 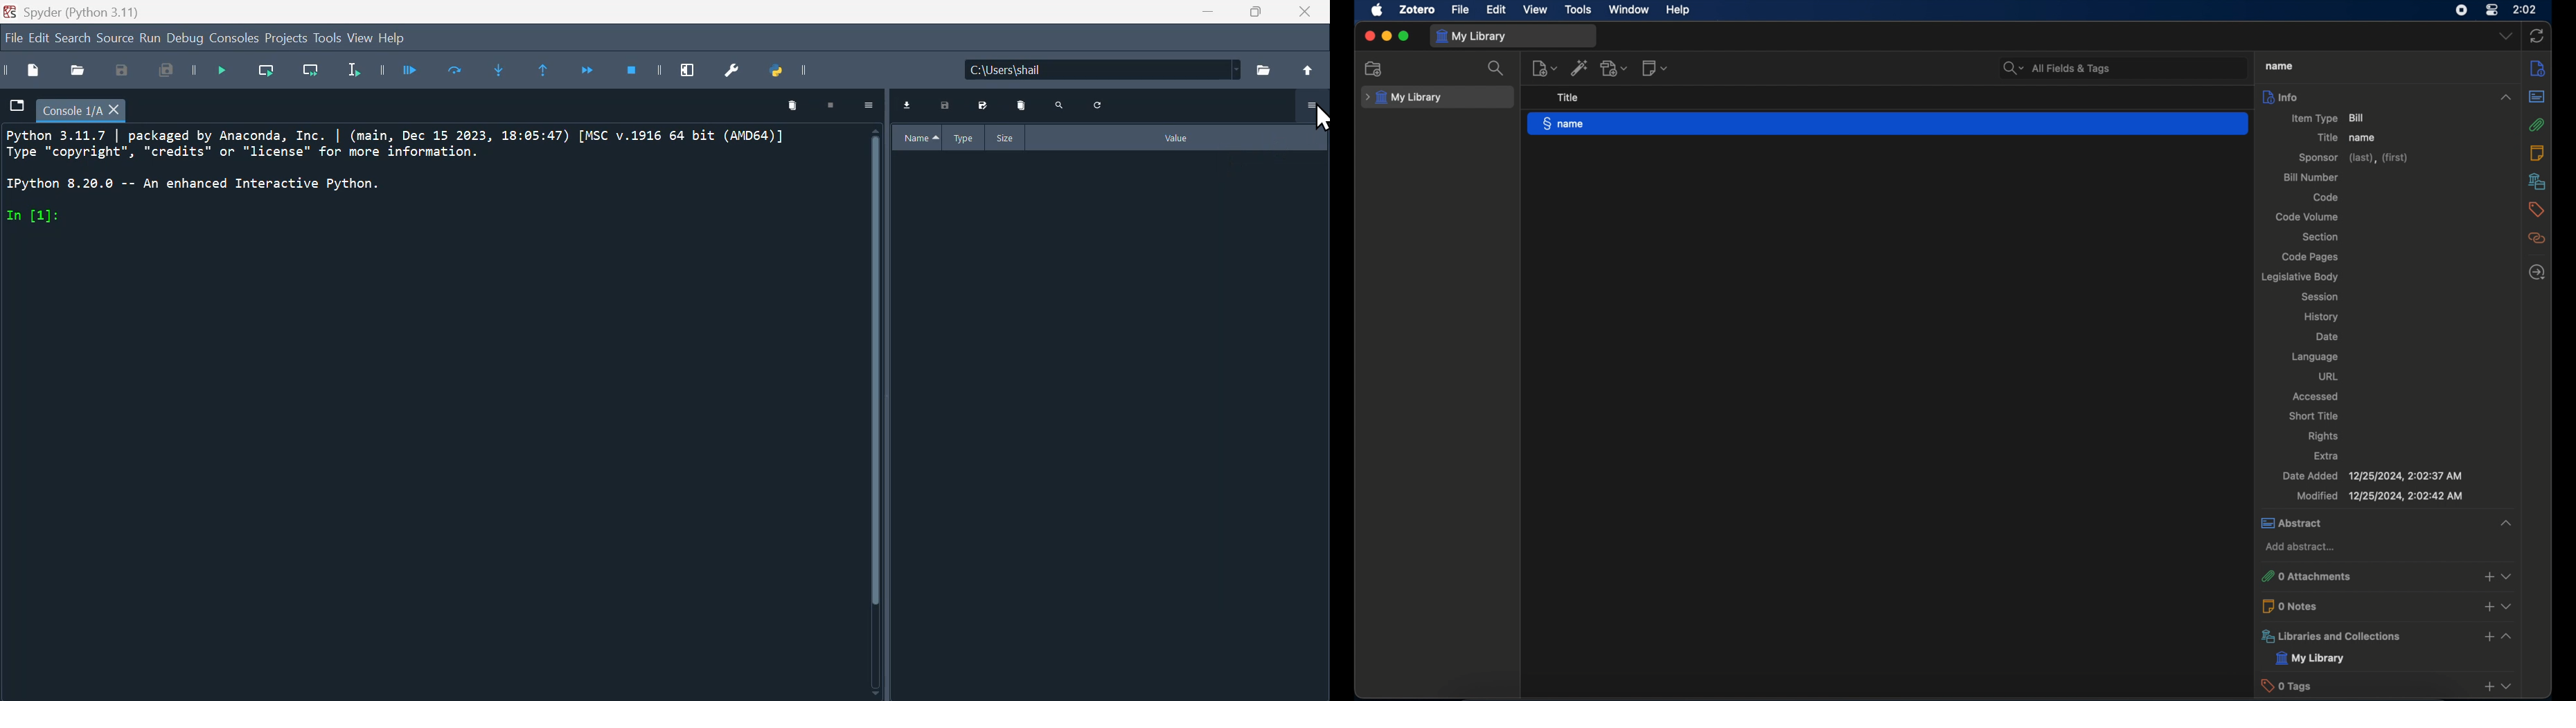 I want to click on name, so click(x=1888, y=124).